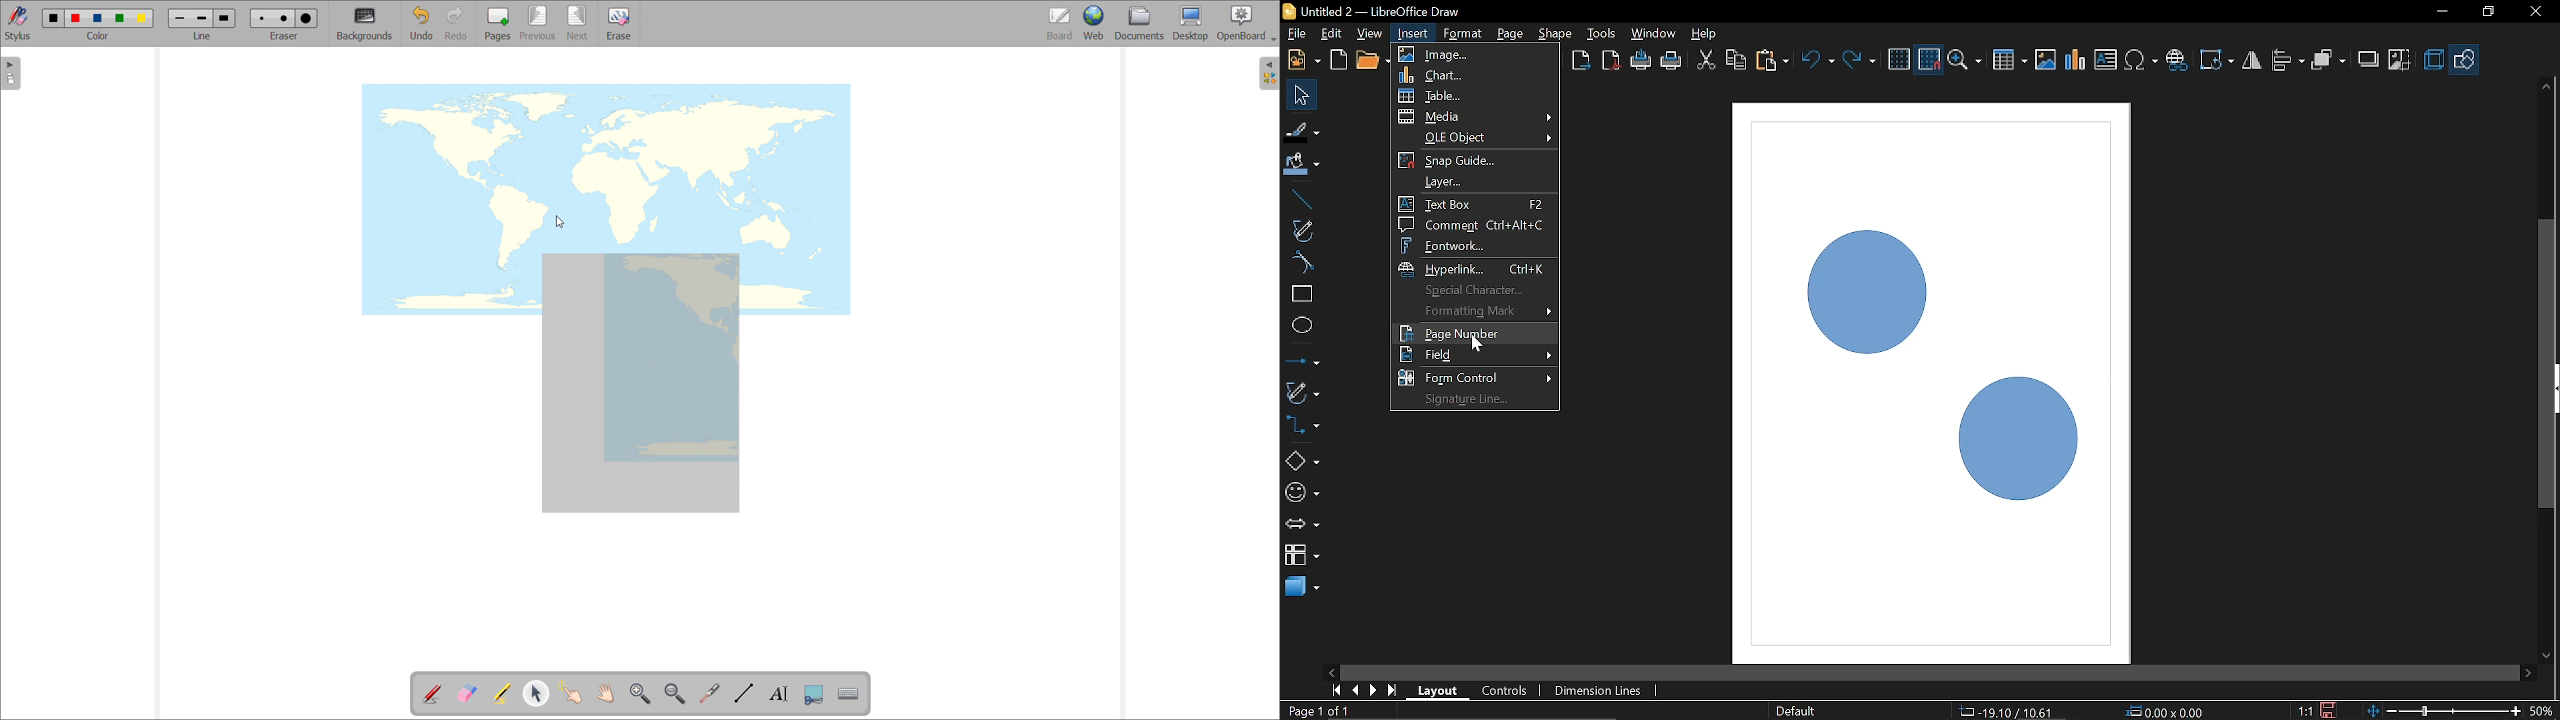  What do you see at coordinates (1438, 690) in the screenshot?
I see `Layout` at bounding box center [1438, 690].